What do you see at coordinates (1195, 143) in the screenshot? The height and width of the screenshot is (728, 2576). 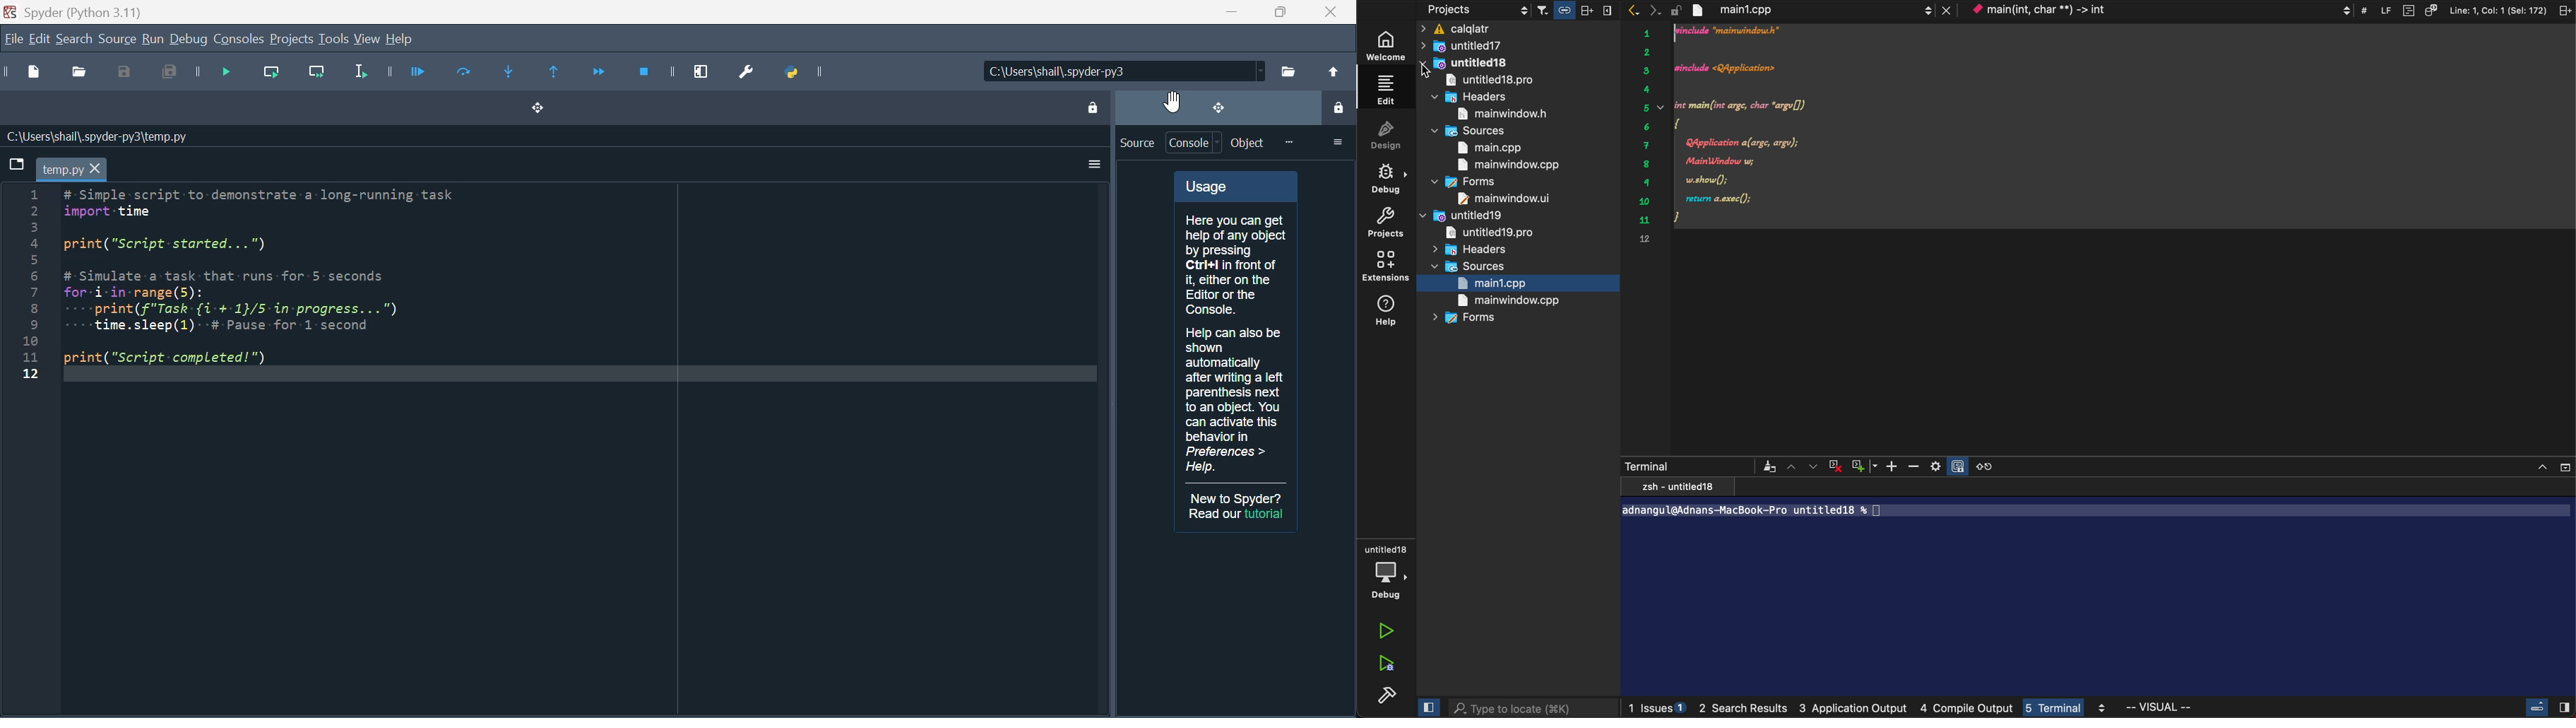 I see `Console` at bounding box center [1195, 143].